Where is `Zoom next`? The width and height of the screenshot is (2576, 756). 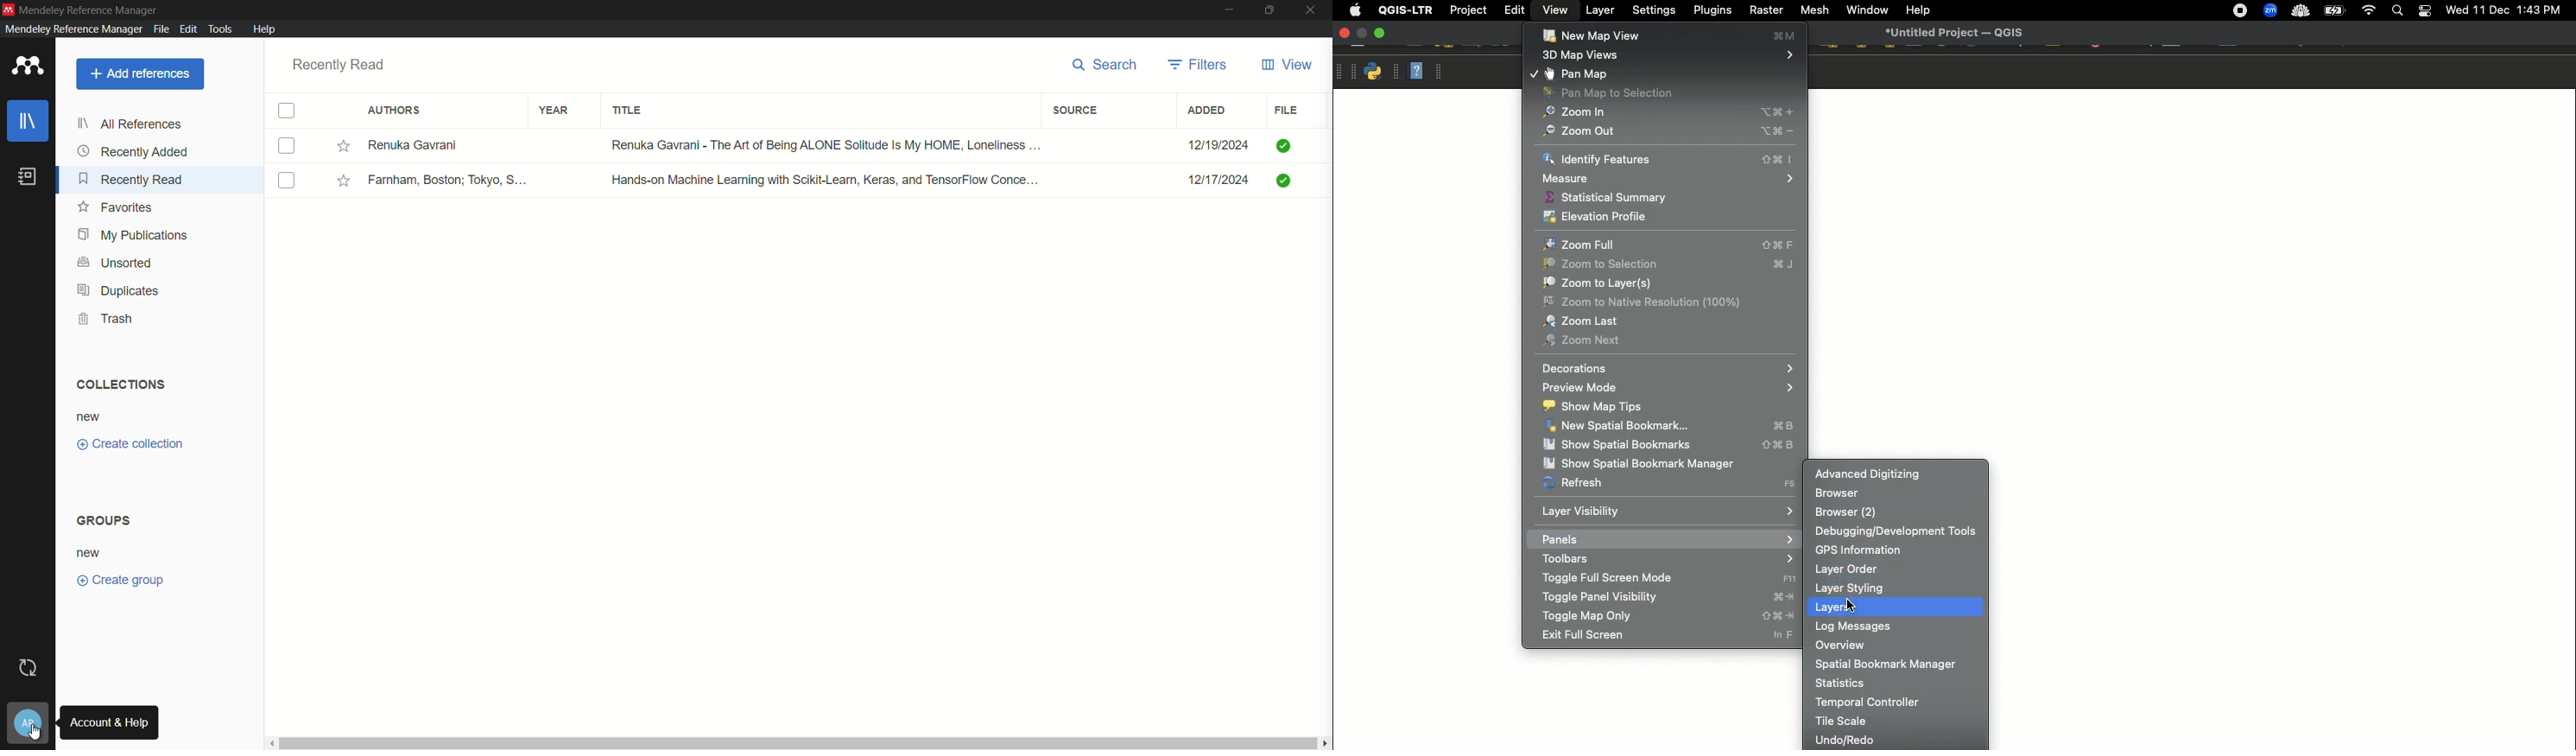
Zoom next is located at coordinates (1670, 341).